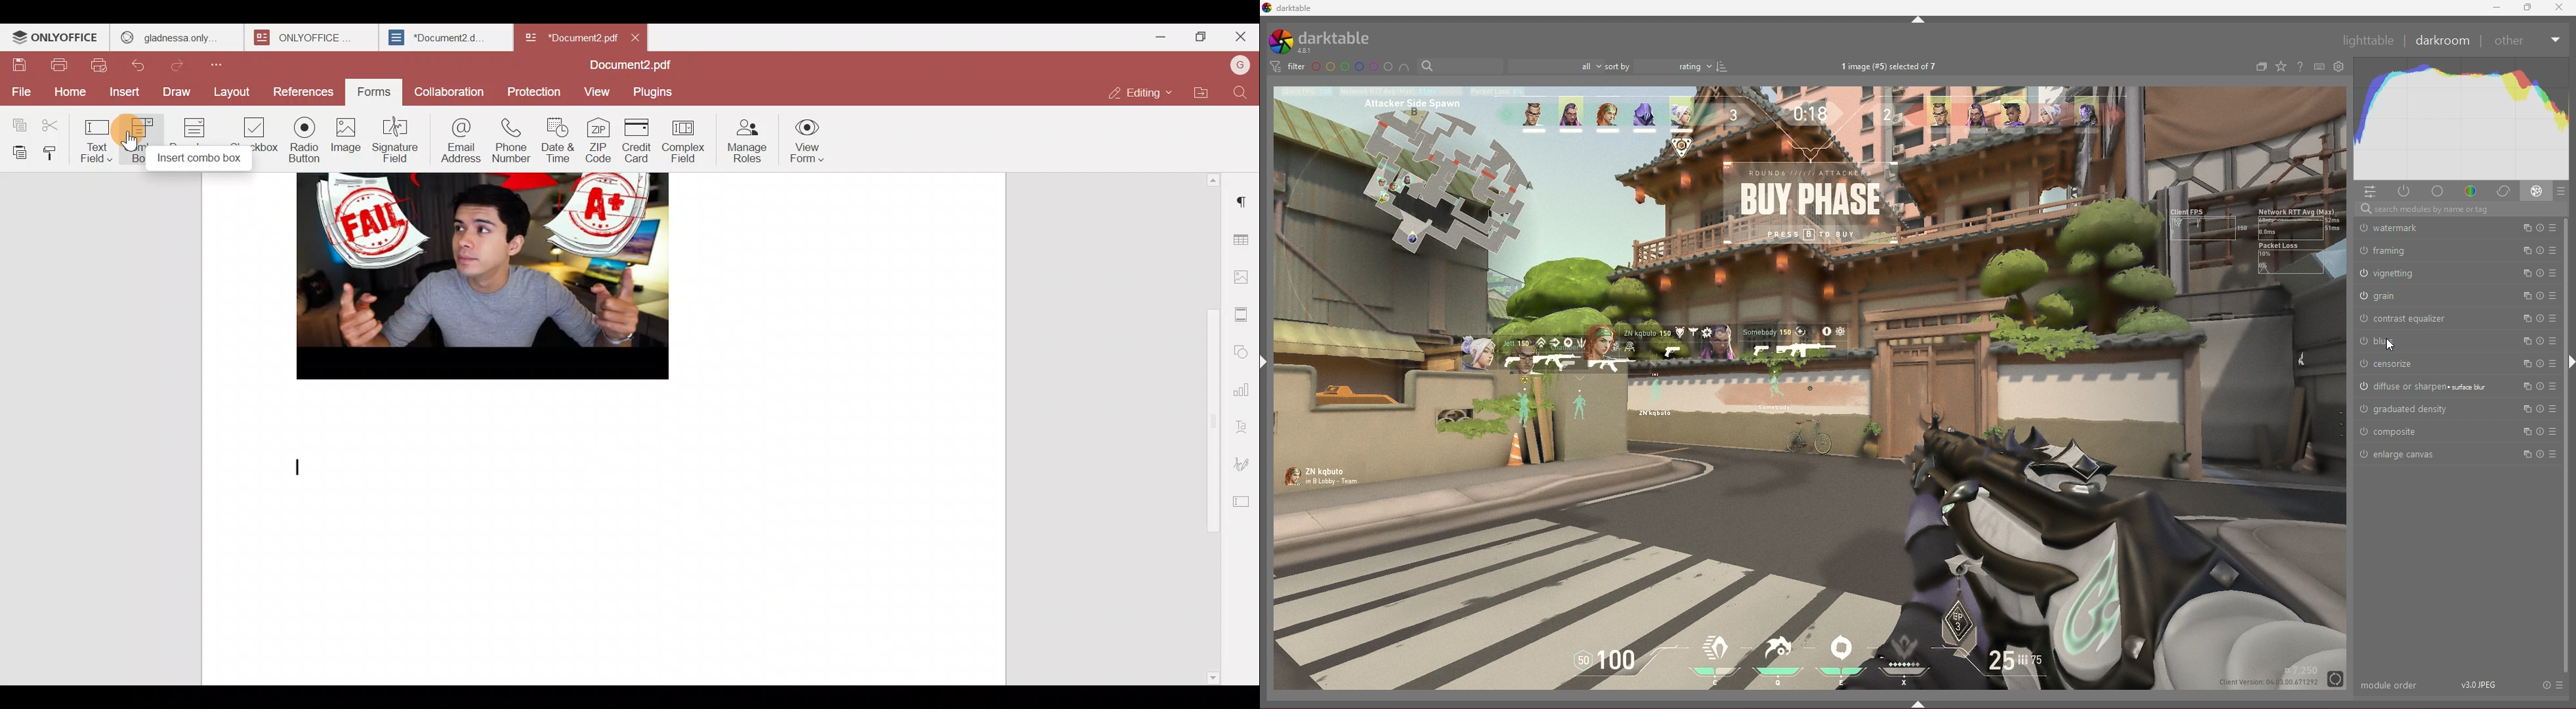 The height and width of the screenshot is (728, 2576). What do you see at coordinates (1198, 95) in the screenshot?
I see `Open file location` at bounding box center [1198, 95].